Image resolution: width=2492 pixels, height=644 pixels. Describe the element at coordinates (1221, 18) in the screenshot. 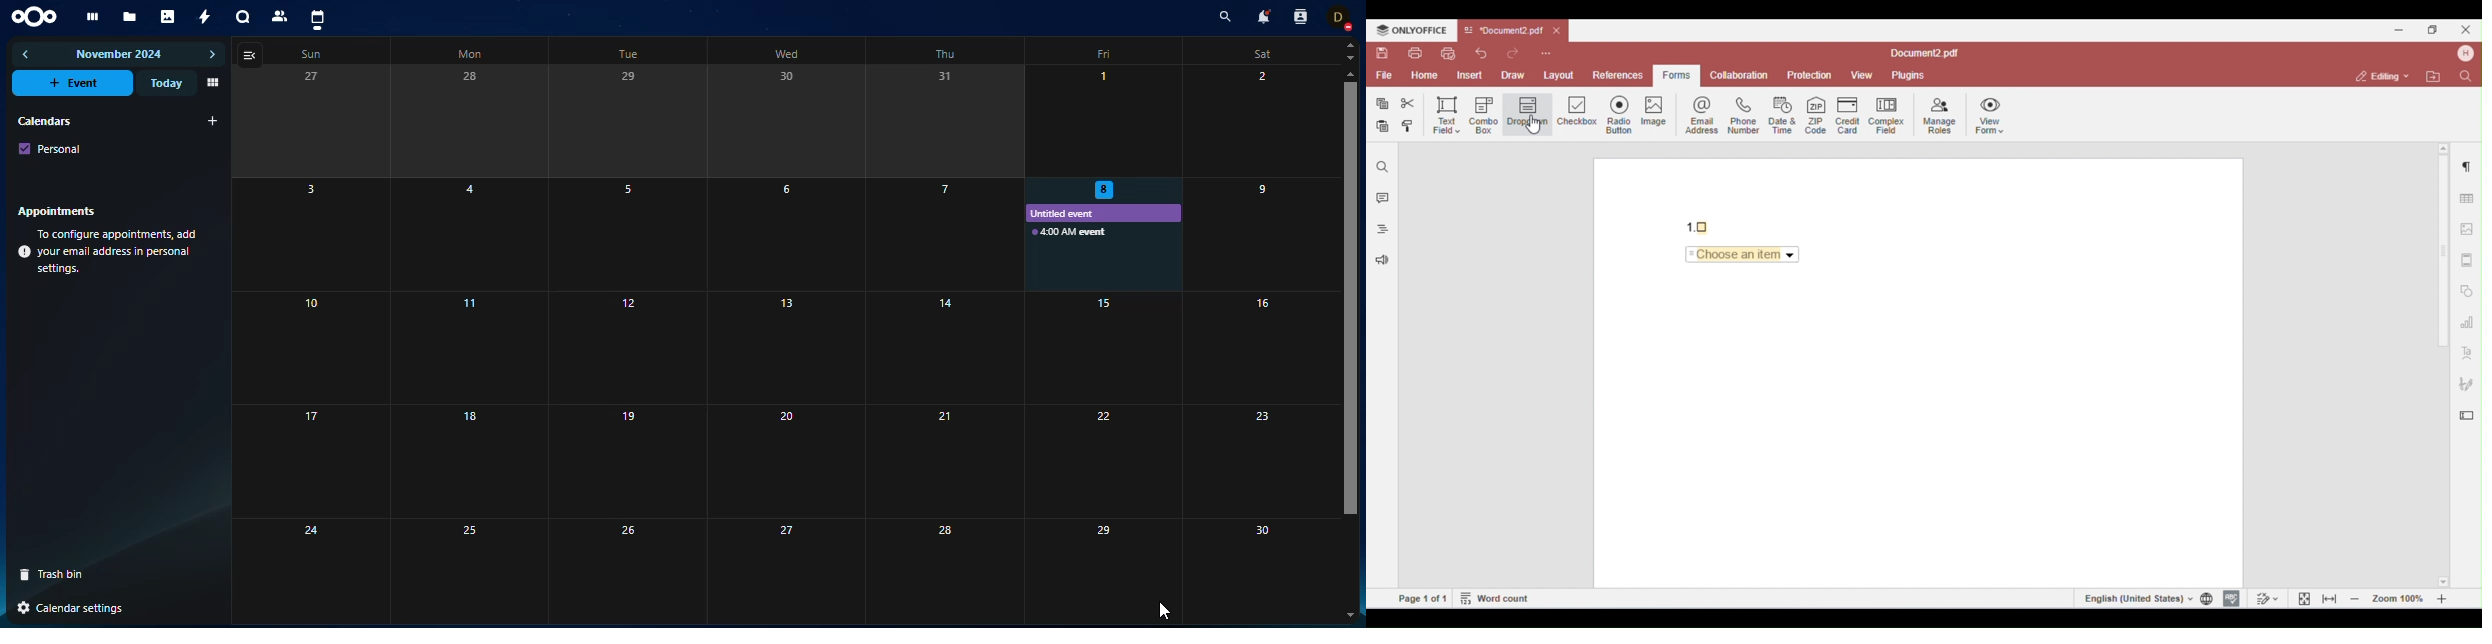

I see `search` at that location.